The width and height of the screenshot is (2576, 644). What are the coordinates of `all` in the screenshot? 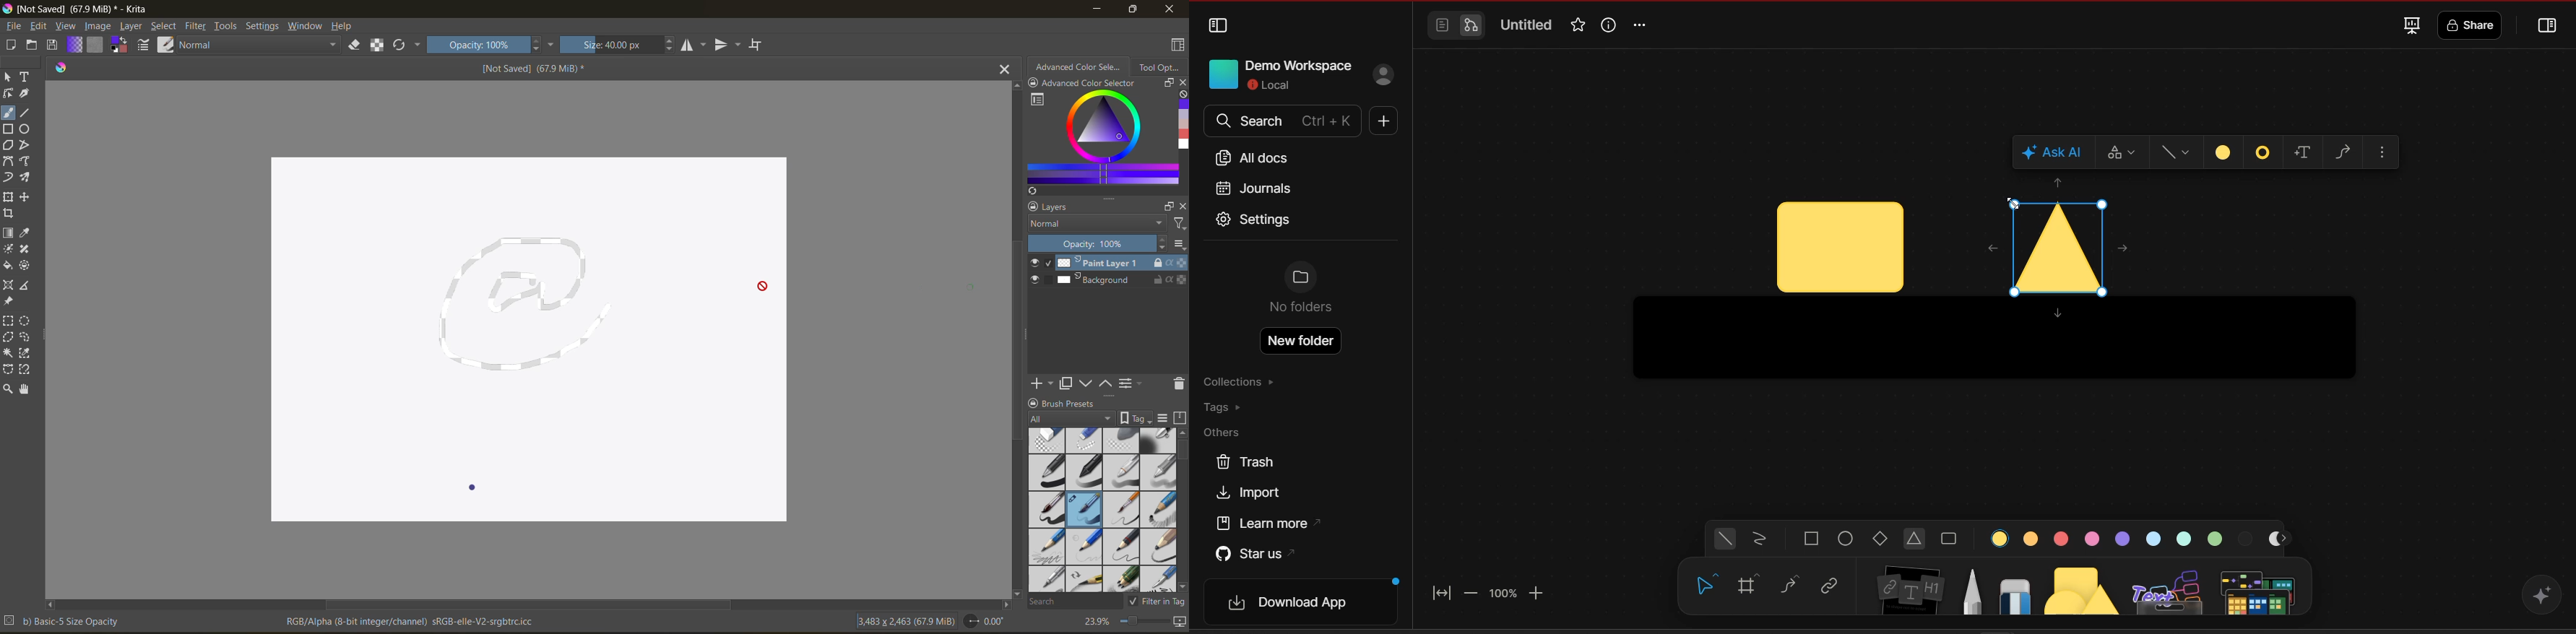 It's located at (1070, 417).